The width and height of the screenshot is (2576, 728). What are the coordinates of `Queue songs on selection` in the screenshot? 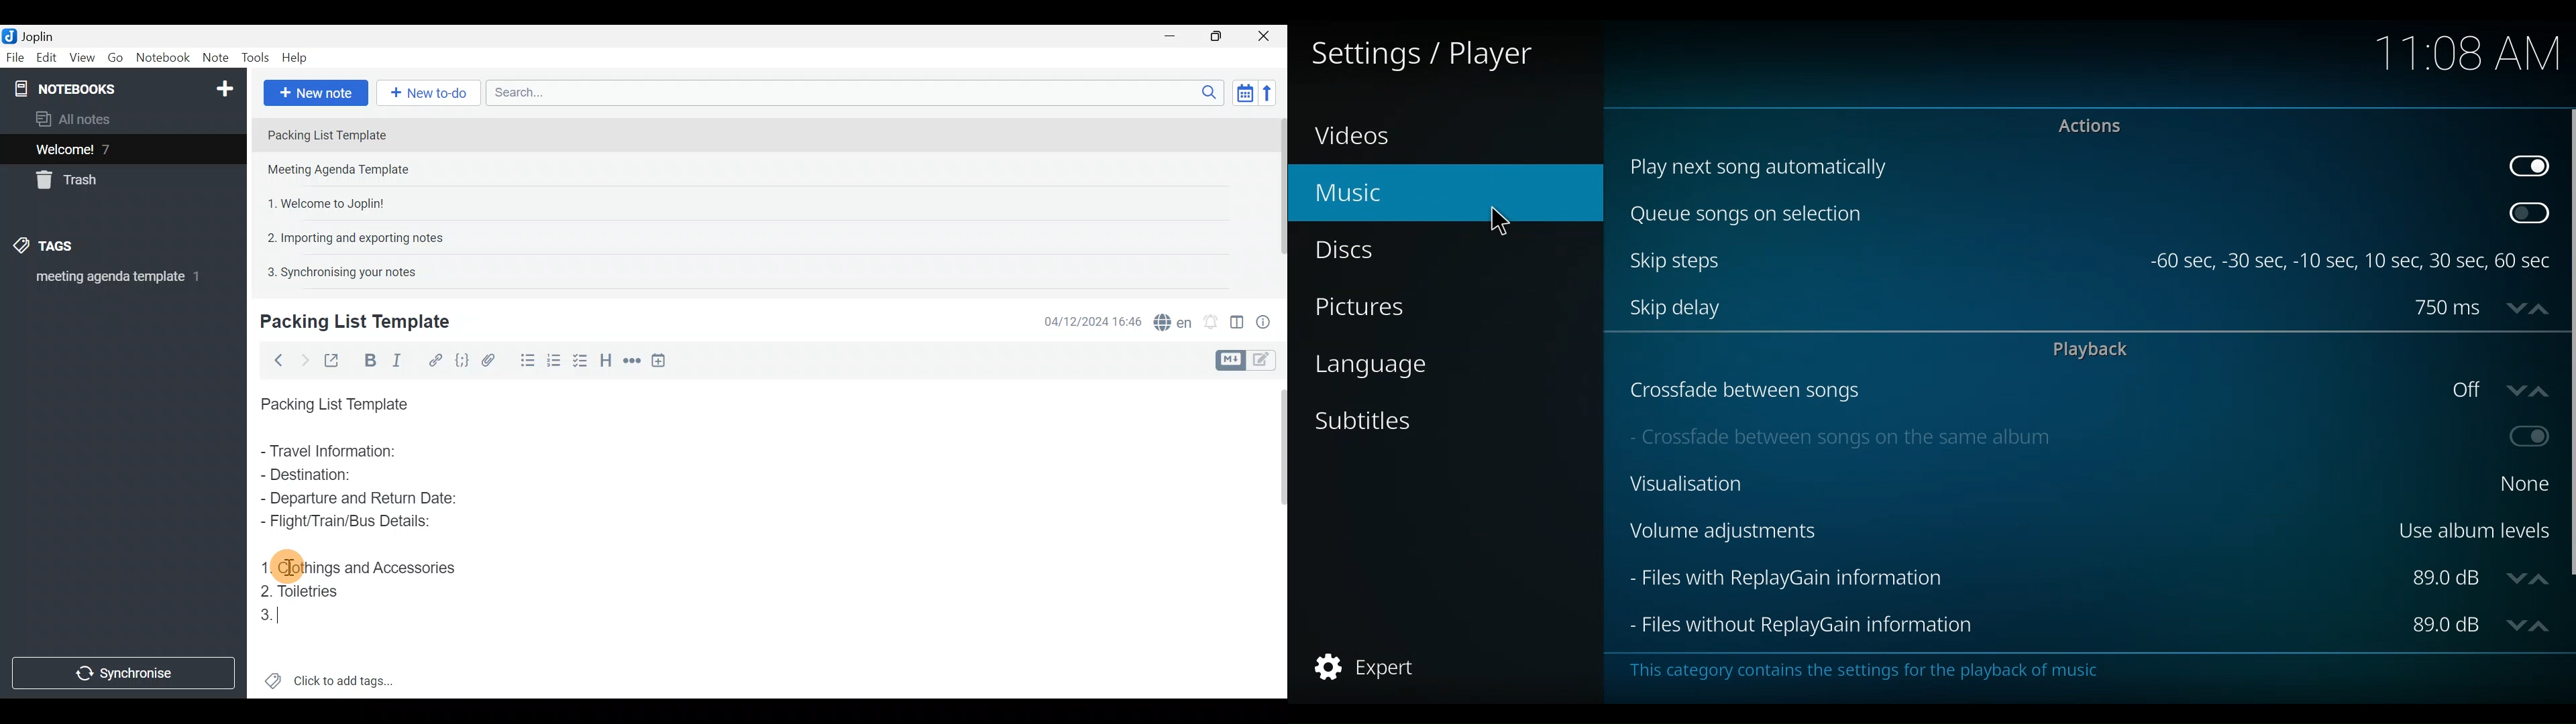 It's located at (2061, 216).